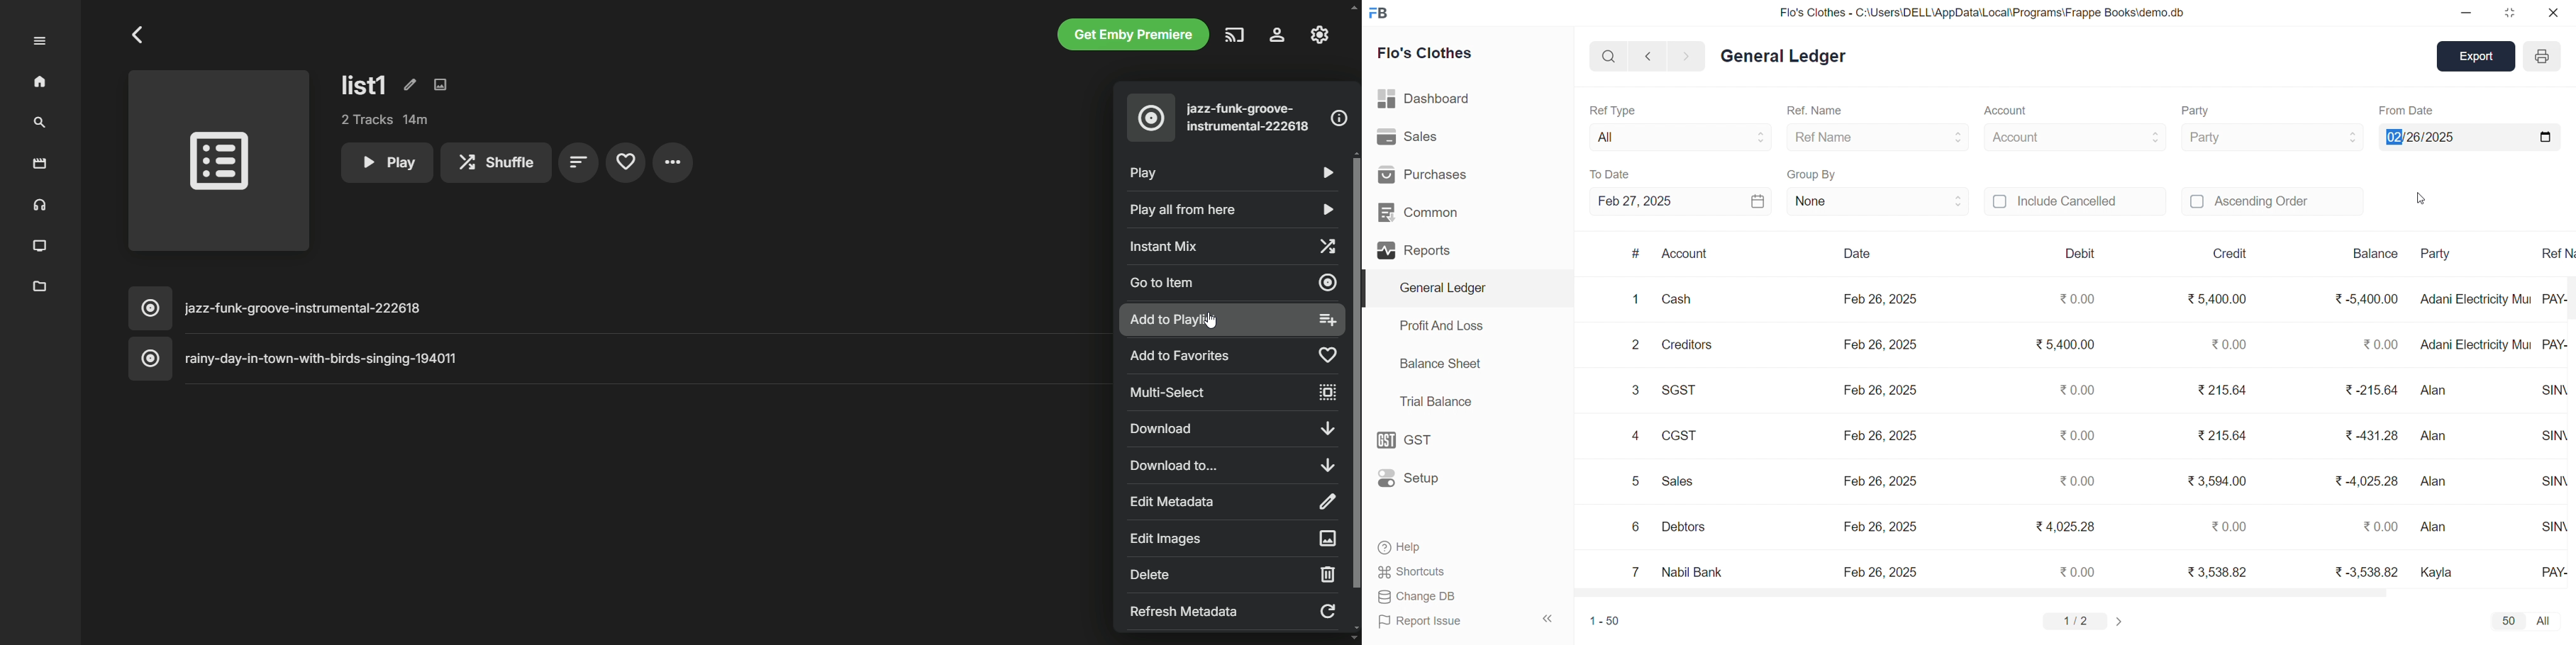 The width and height of the screenshot is (2576, 672). What do you see at coordinates (1783, 57) in the screenshot?
I see `General Ledger` at bounding box center [1783, 57].